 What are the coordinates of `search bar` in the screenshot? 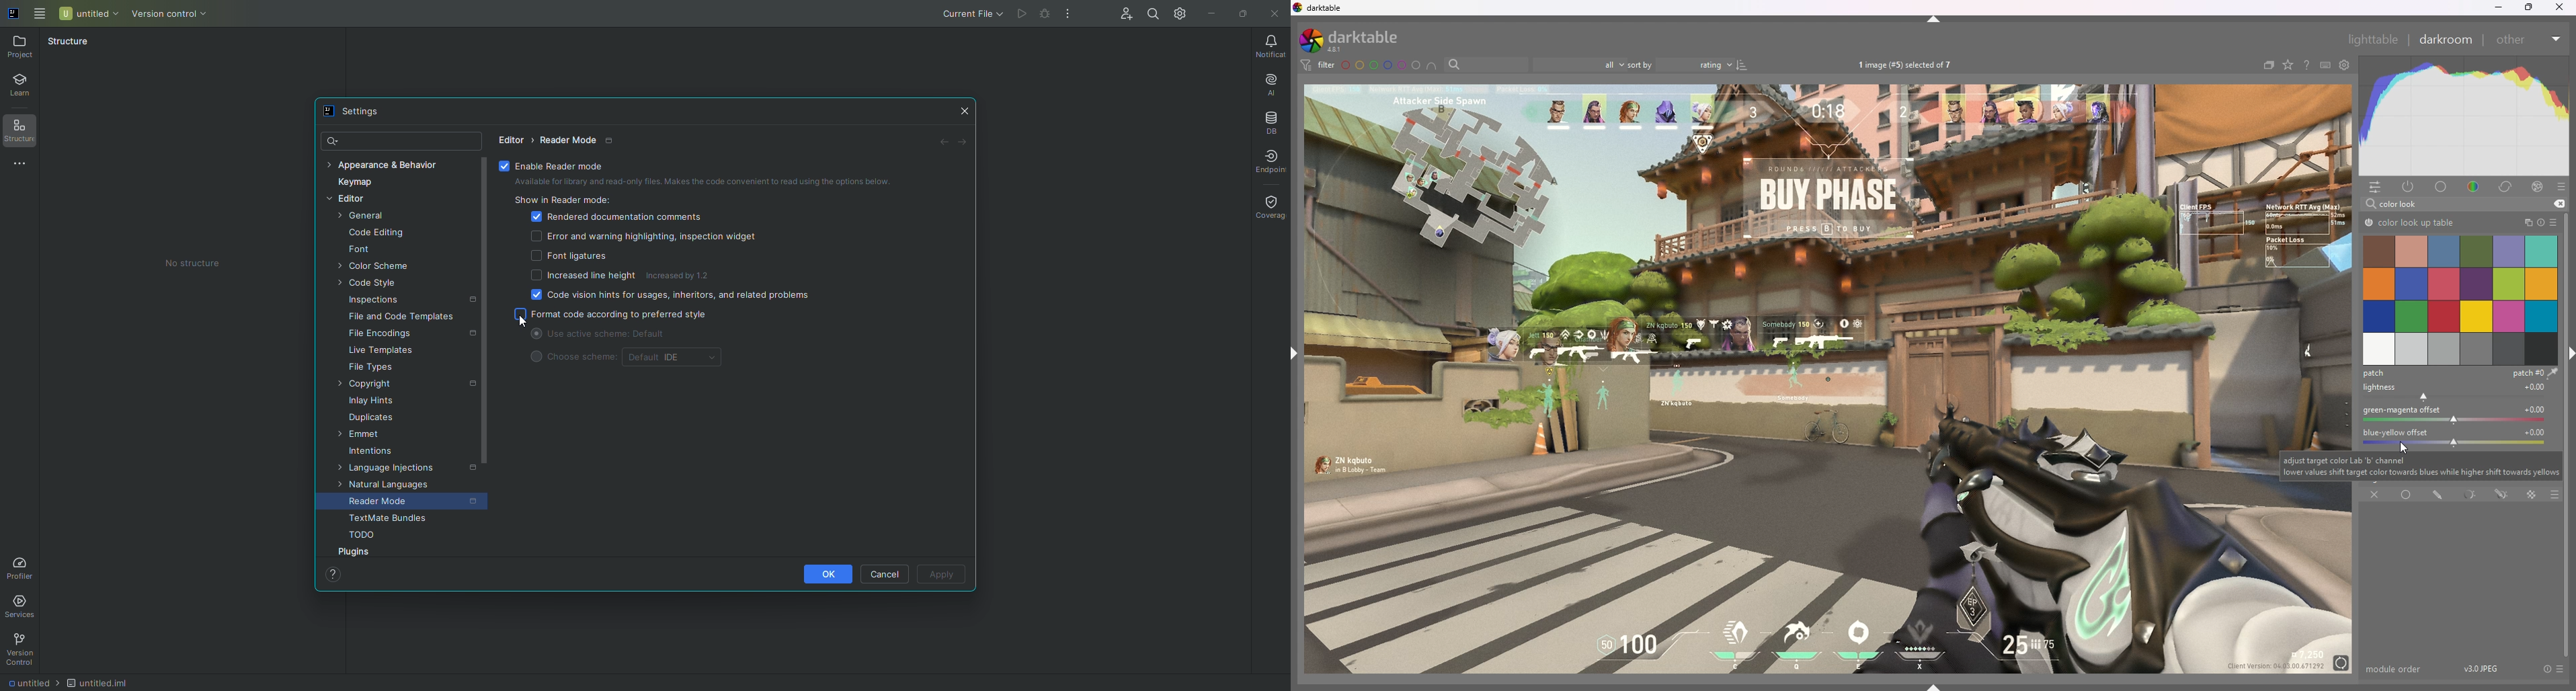 It's located at (1484, 65).